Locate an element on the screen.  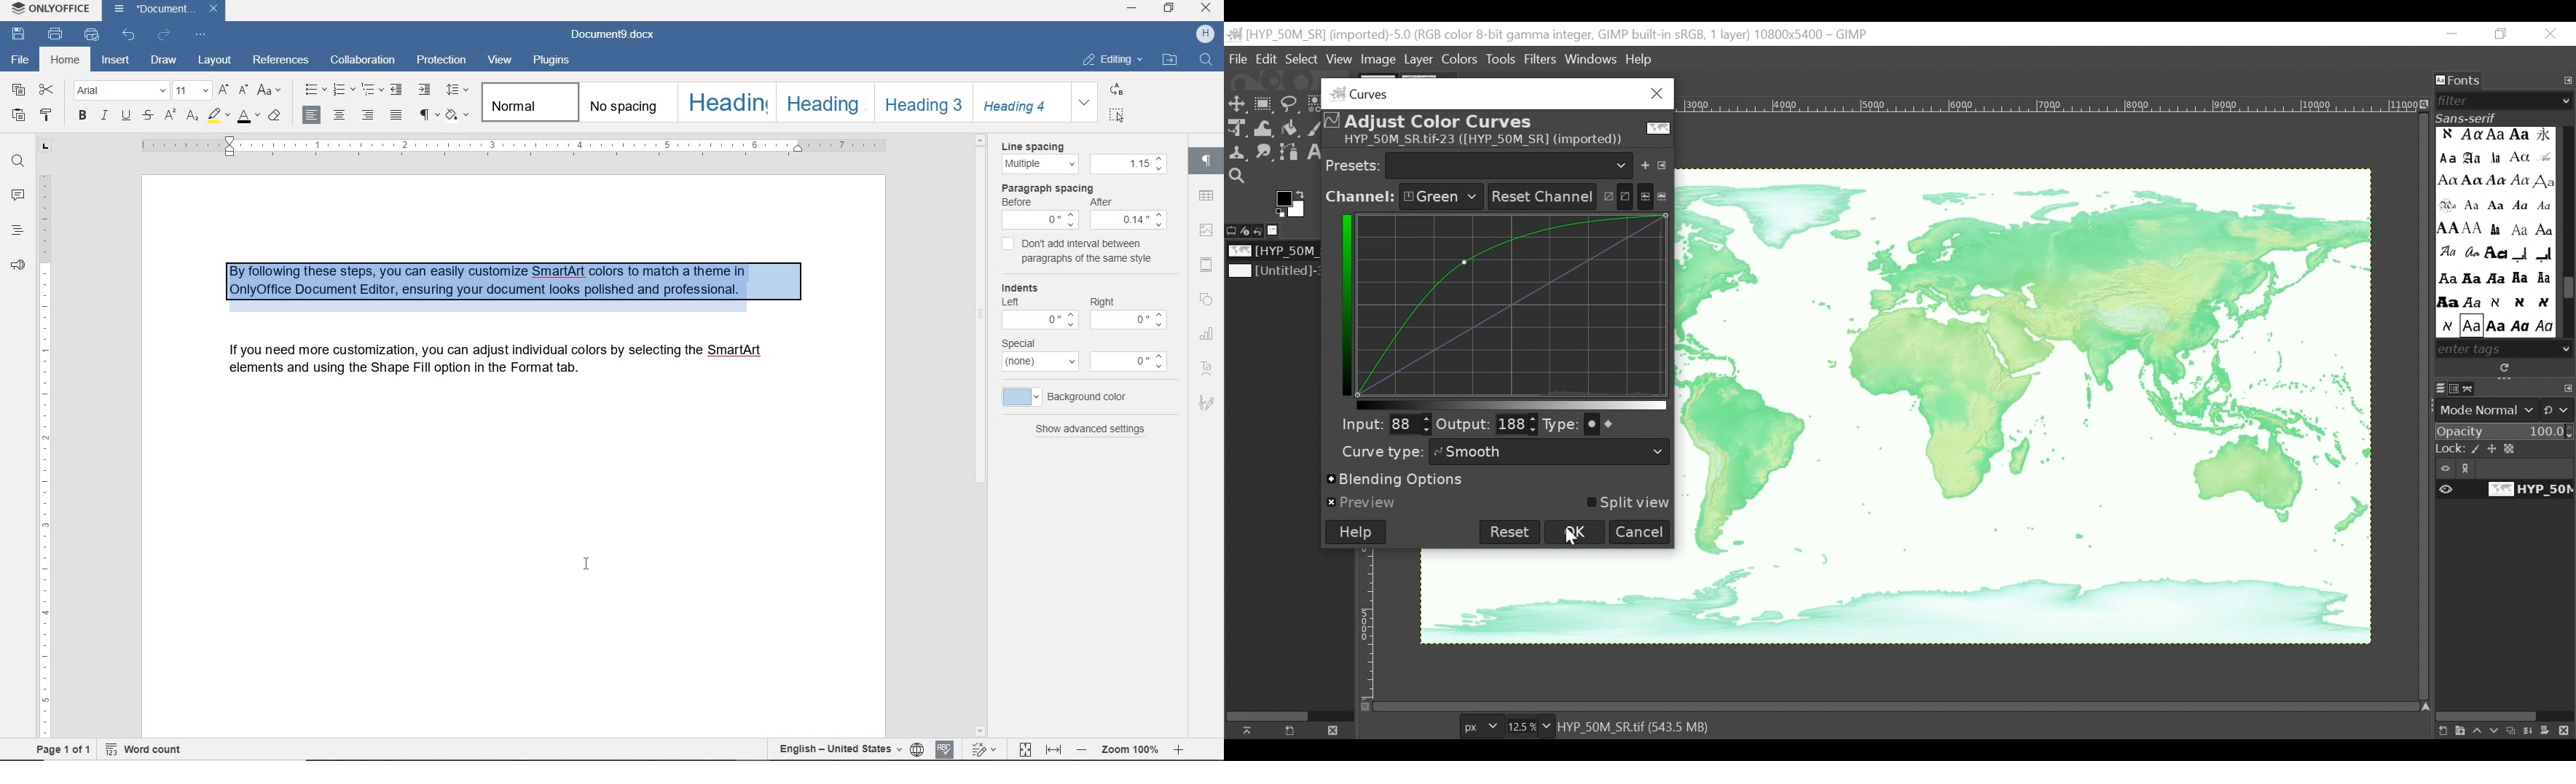
copy is located at coordinates (20, 93).